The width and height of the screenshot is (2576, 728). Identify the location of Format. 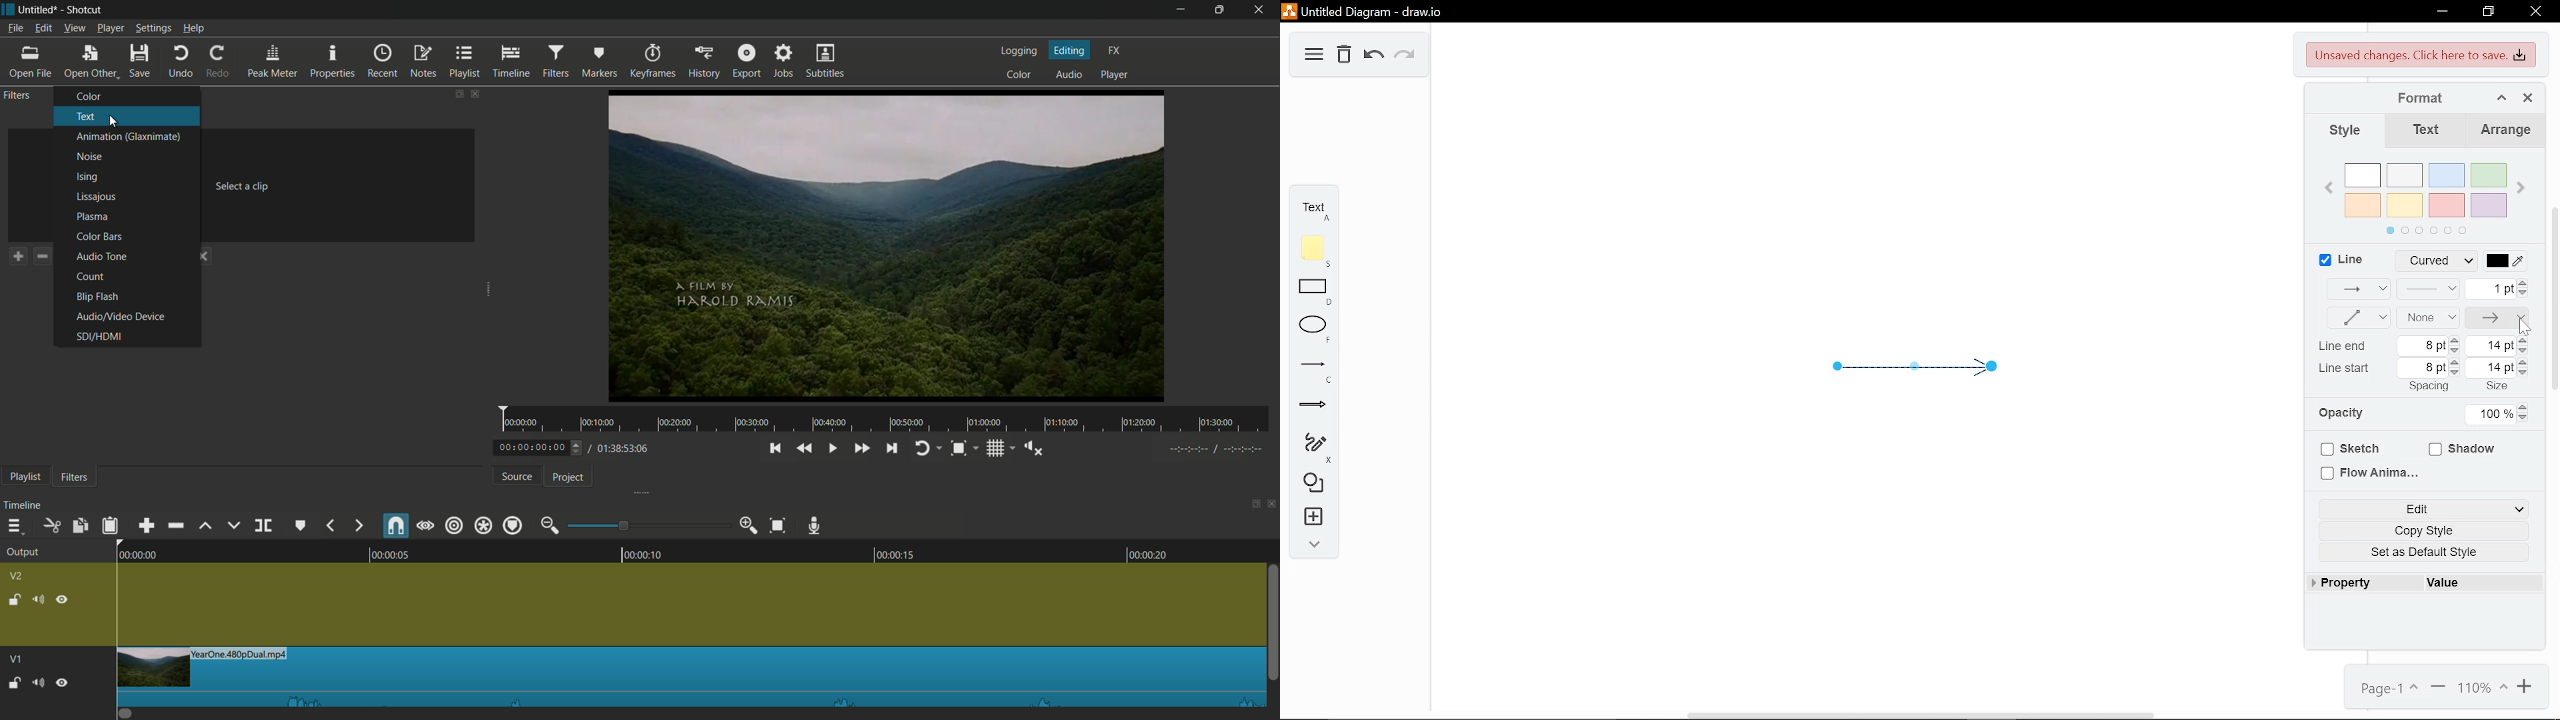
(2410, 98).